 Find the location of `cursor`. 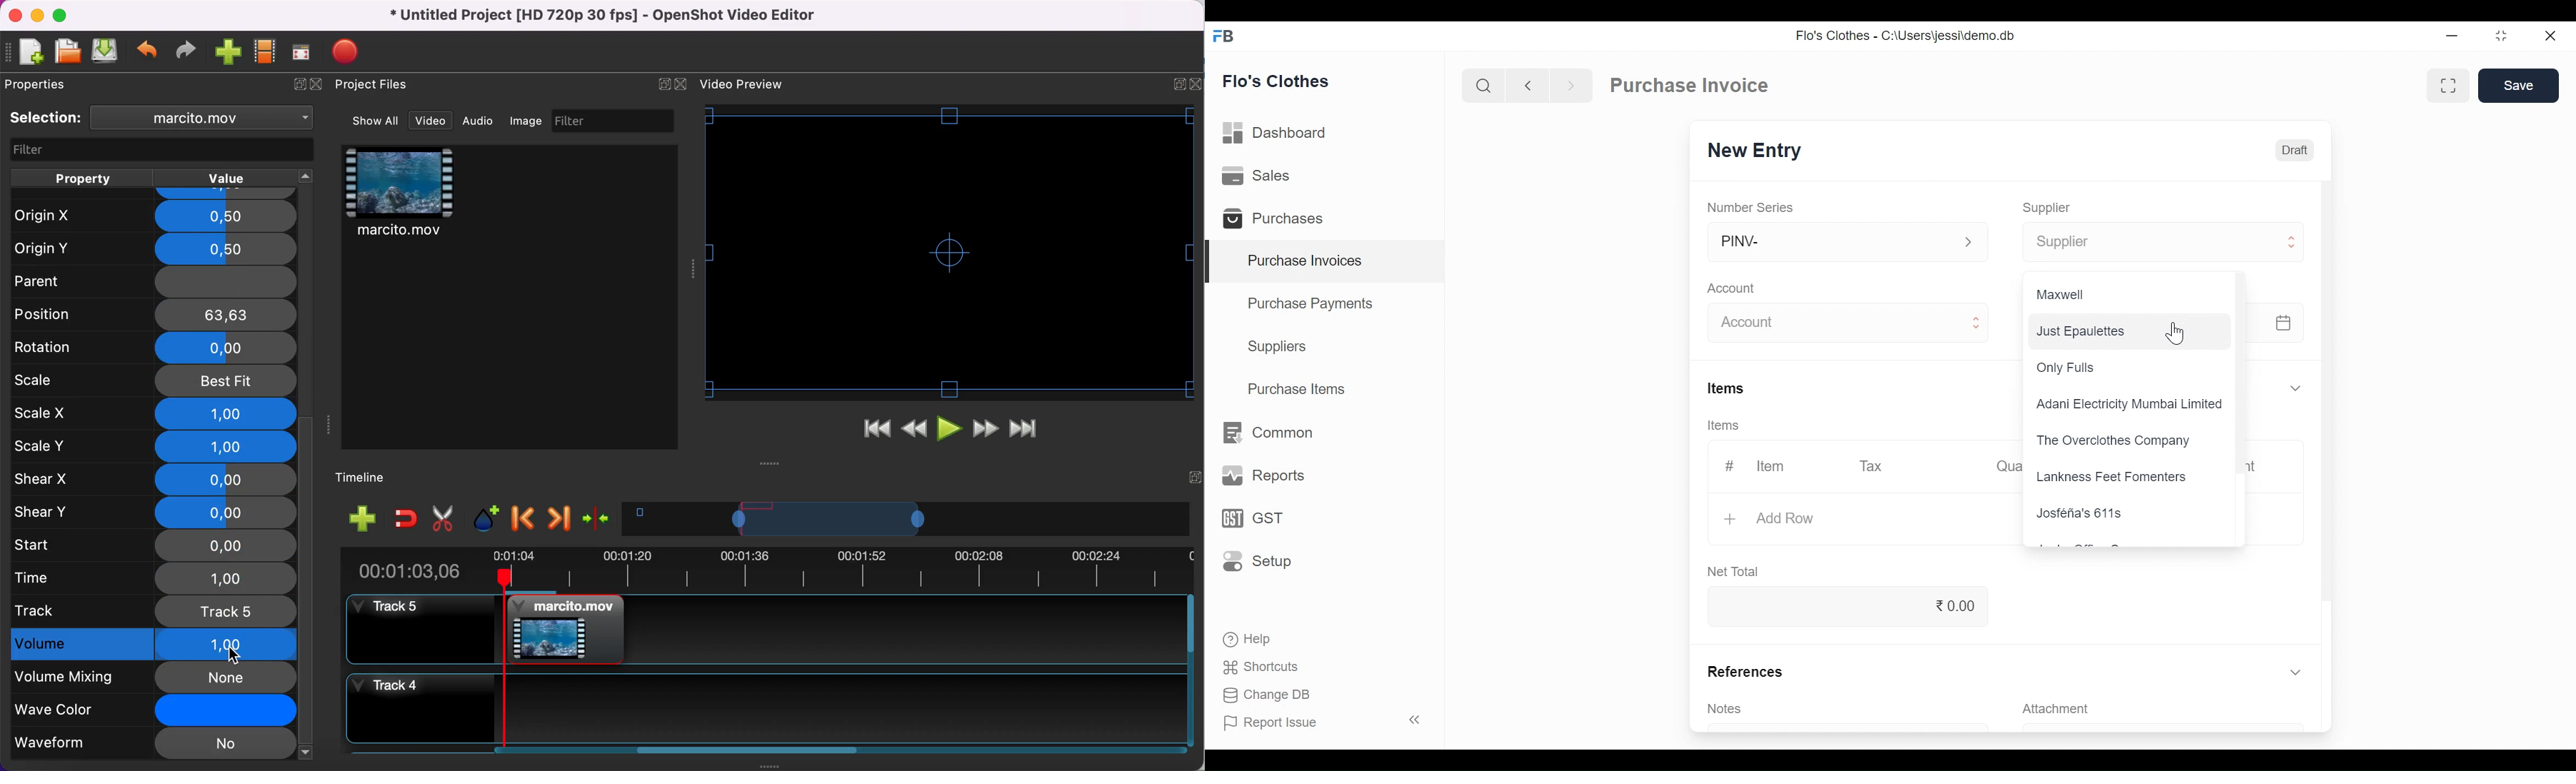

cursor is located at coordinates (2175, 332).